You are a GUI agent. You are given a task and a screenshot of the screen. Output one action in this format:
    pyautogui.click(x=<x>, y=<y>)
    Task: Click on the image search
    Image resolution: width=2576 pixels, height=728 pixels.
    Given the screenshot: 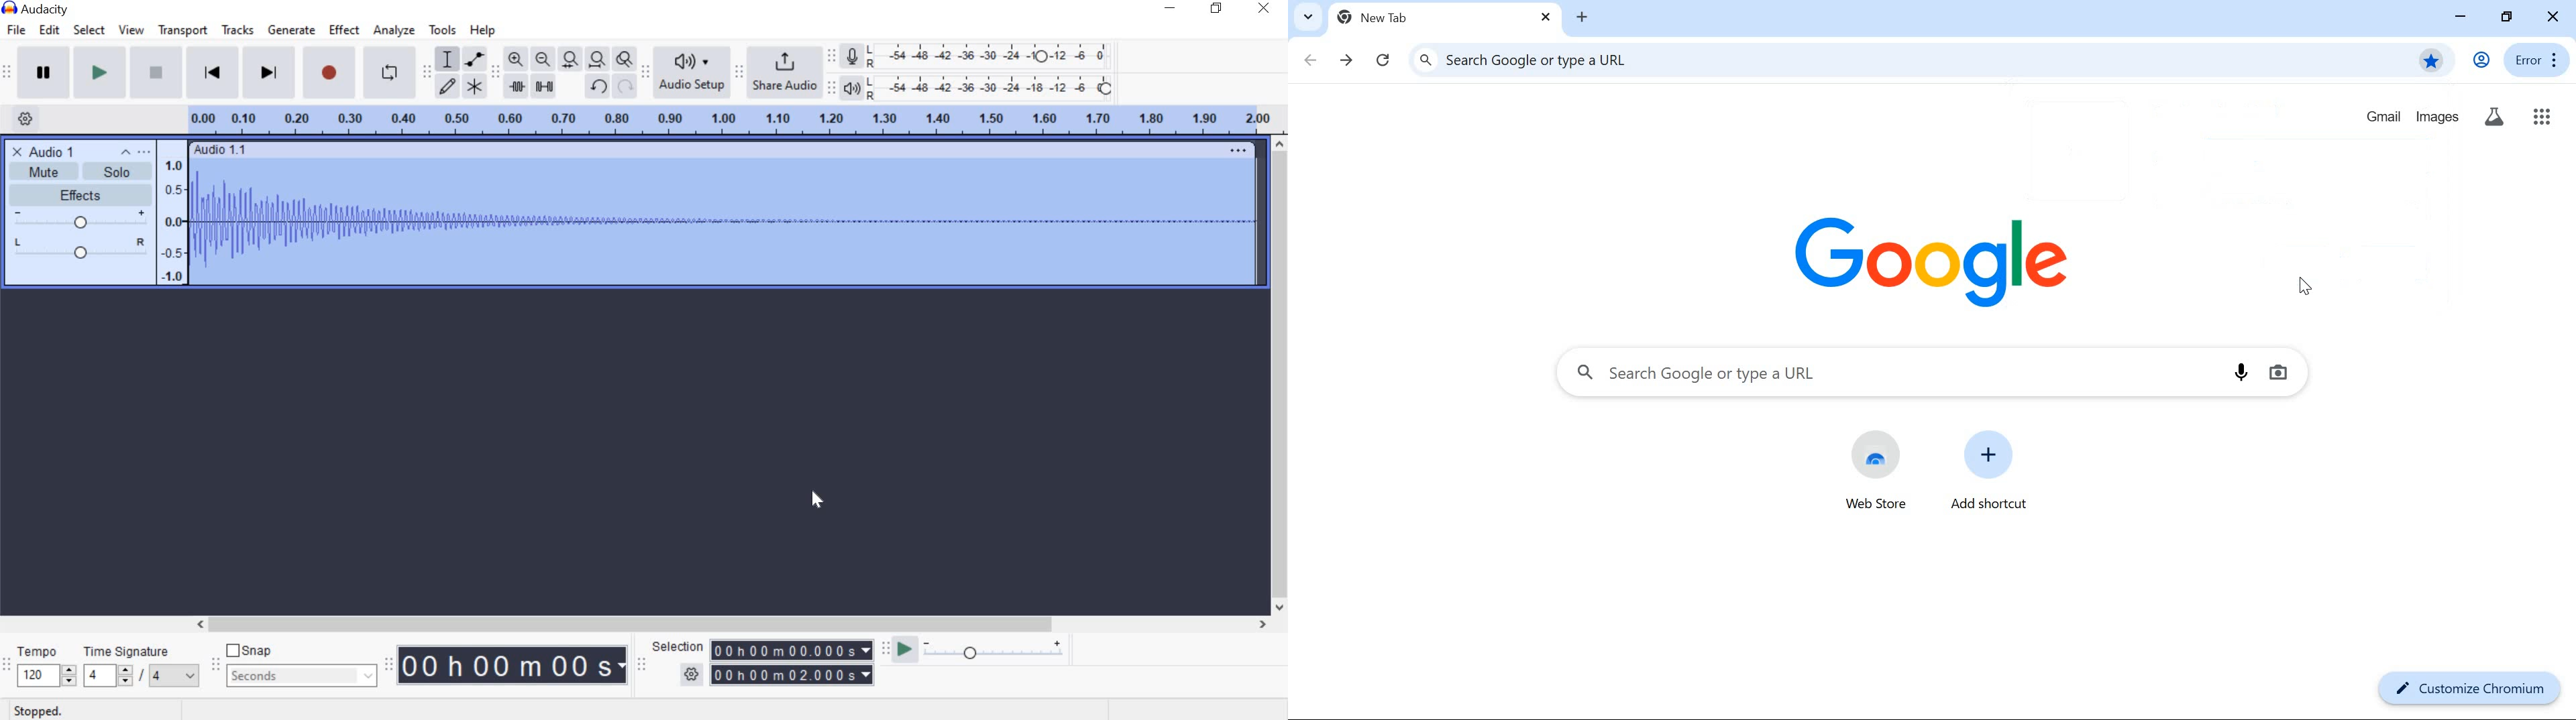 What is the action you would take?
    pyautogui.click(x=2277, y=373)
    